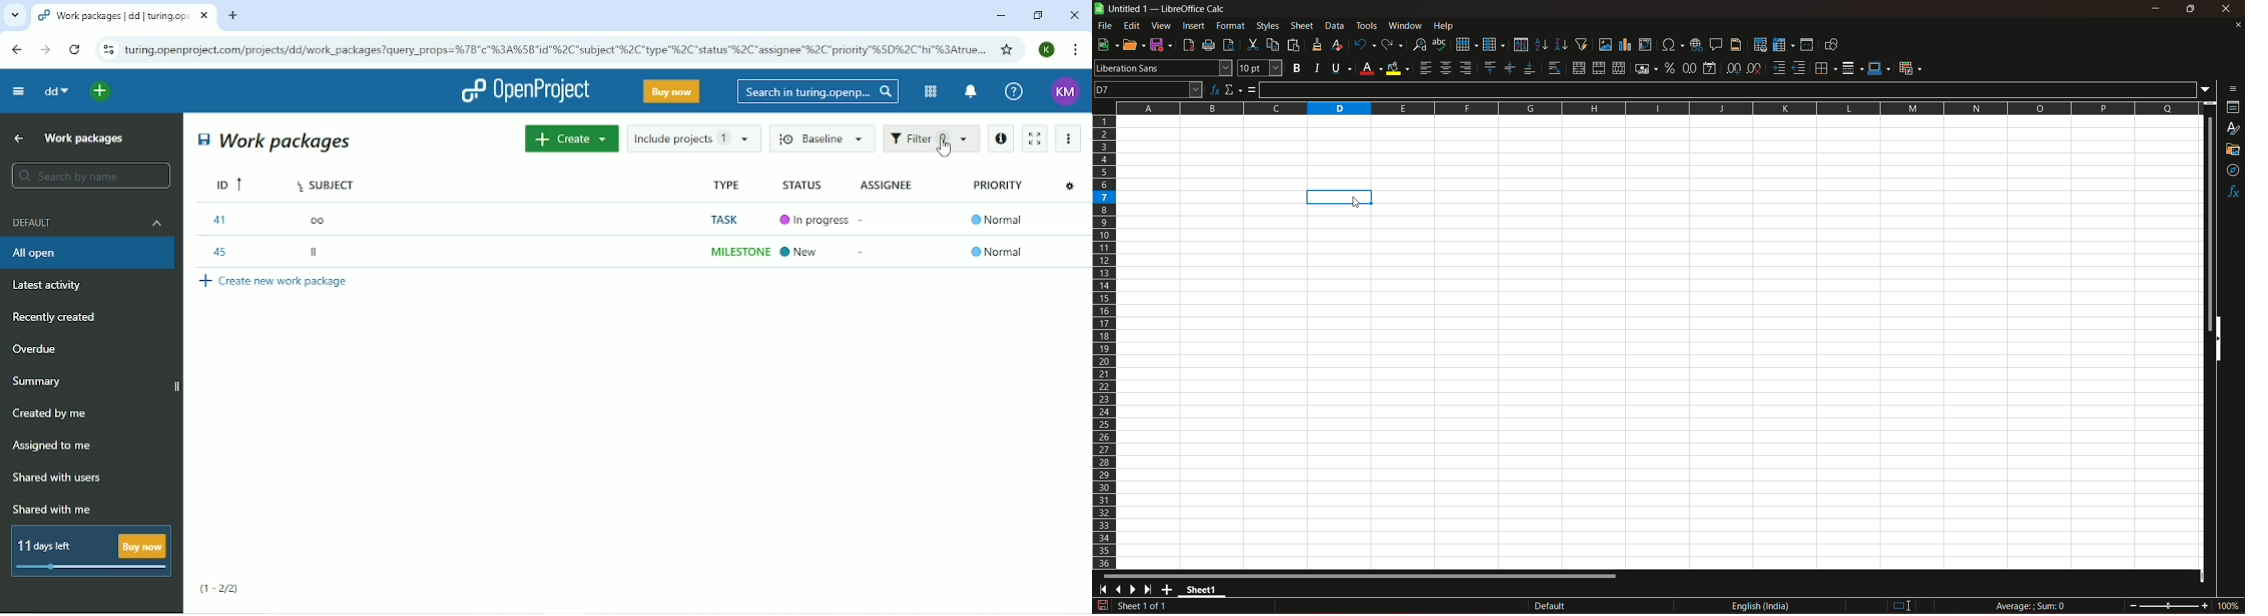 Image resolution: width=2268 pixels, height=616 pixels. Describe the element at coordinates (694, 138) in the screenshot. I see `Include projects 1` at that location.